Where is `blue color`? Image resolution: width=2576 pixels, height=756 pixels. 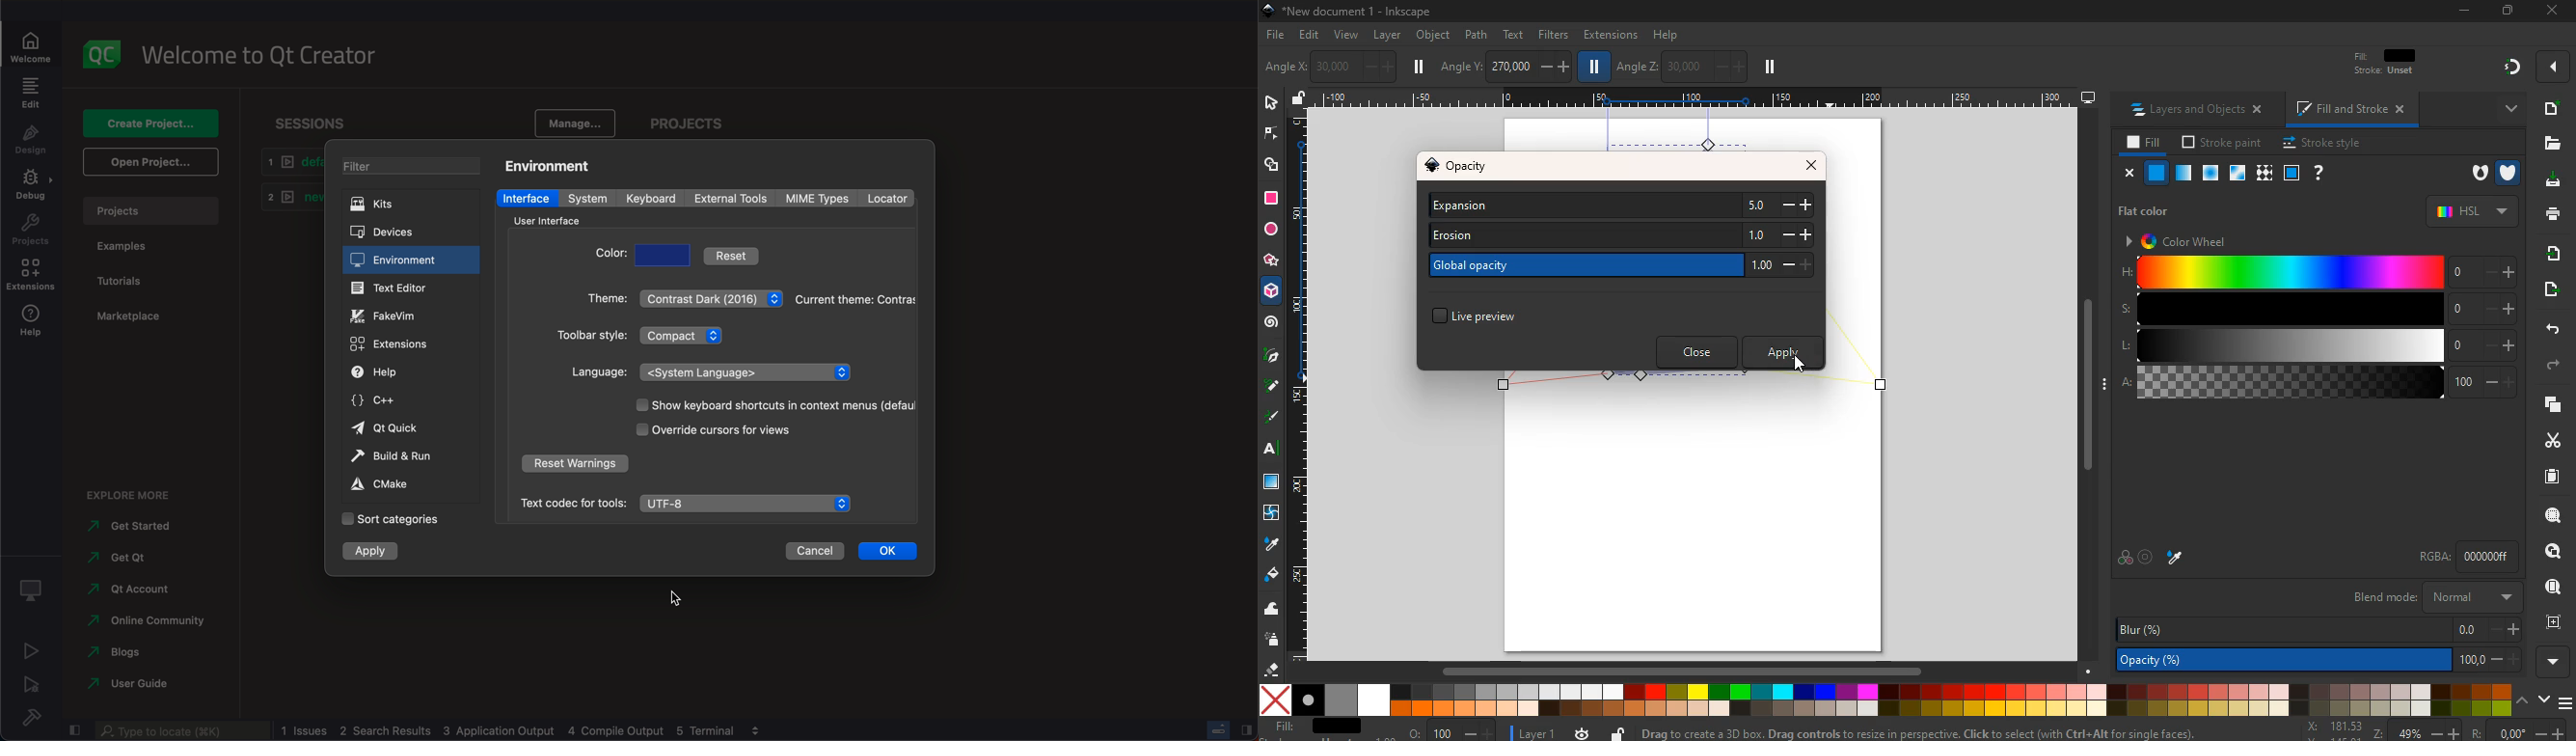 blue color is located at coordinates (665, 255).